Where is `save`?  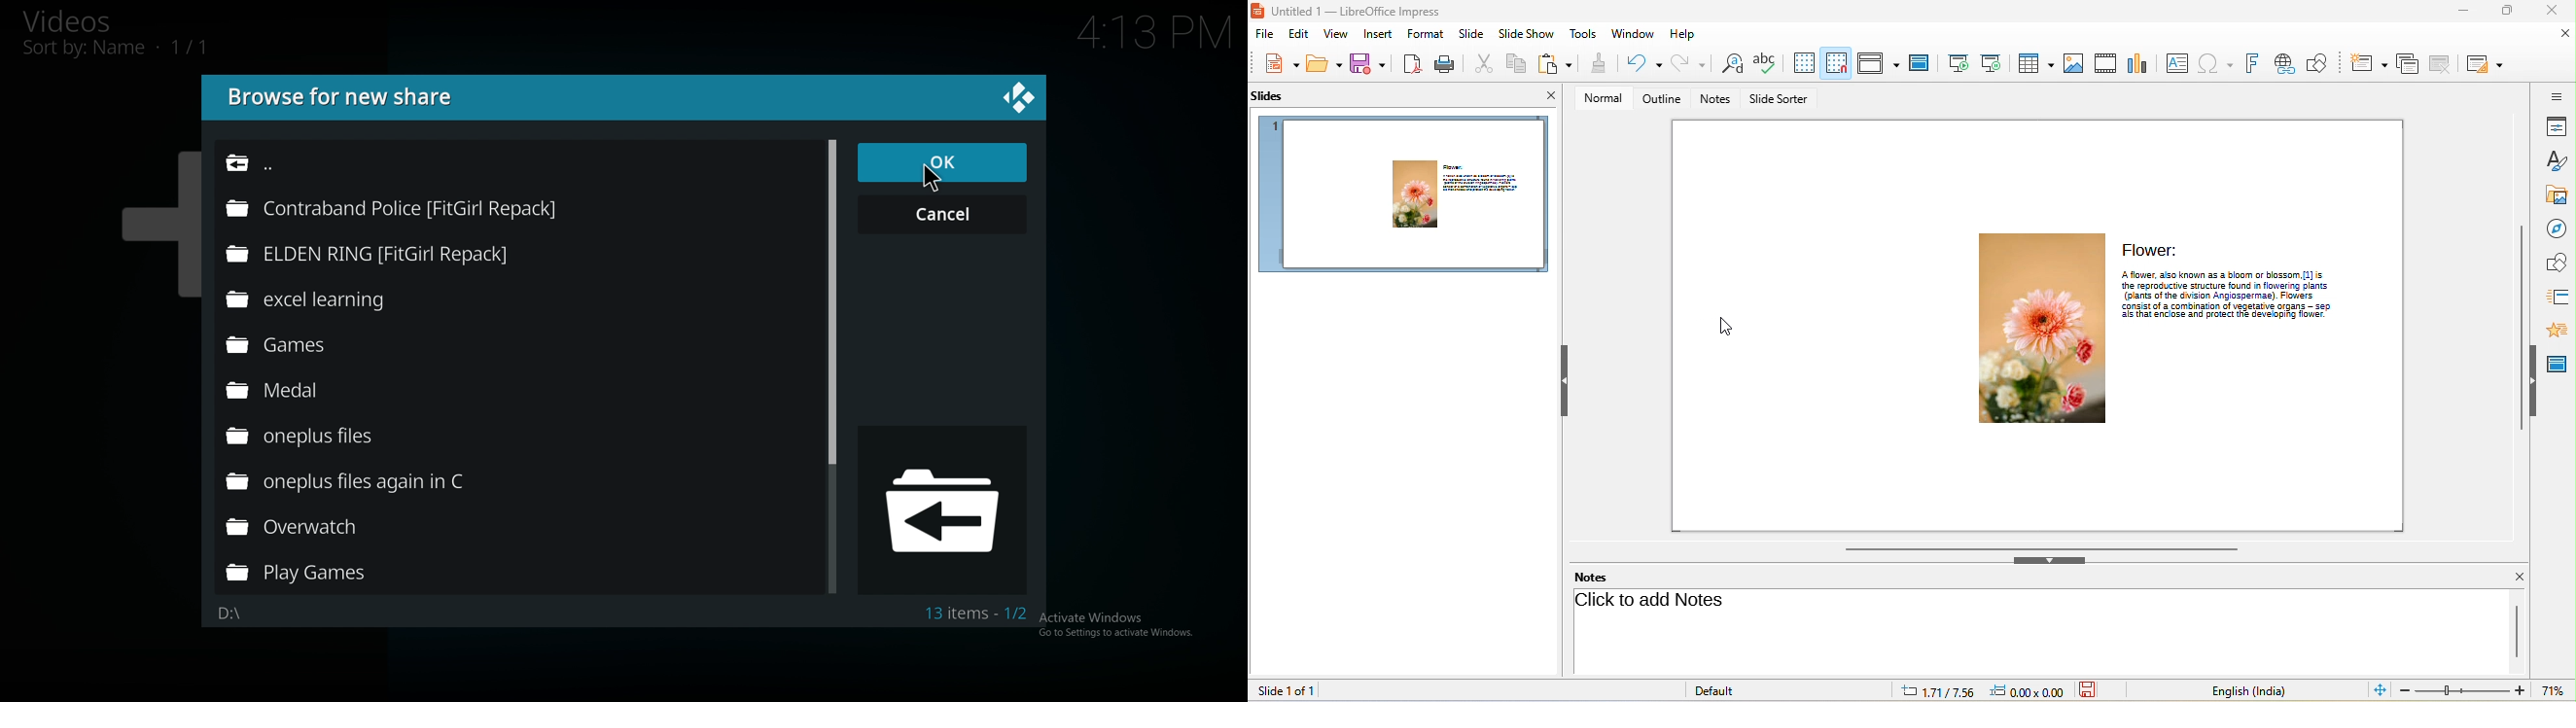 save is located at coordinates (1370, 66).